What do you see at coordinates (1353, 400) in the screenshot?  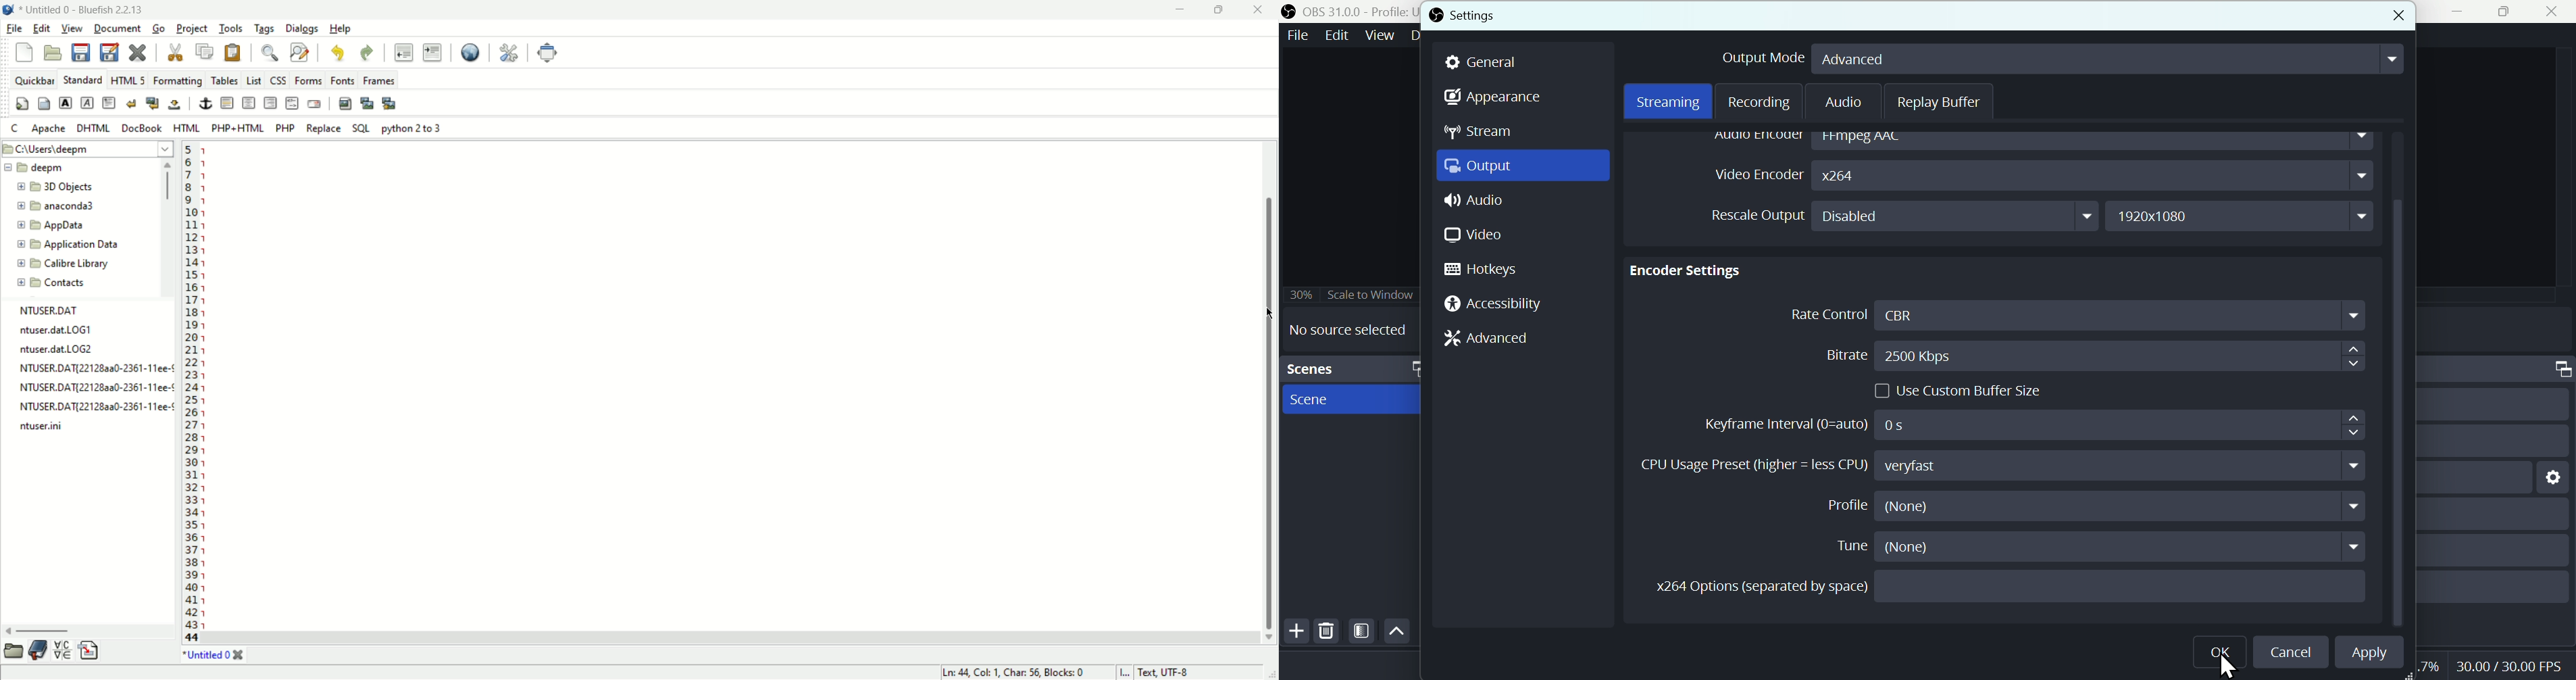 I see `screen` at bounding box center [1353, 400].